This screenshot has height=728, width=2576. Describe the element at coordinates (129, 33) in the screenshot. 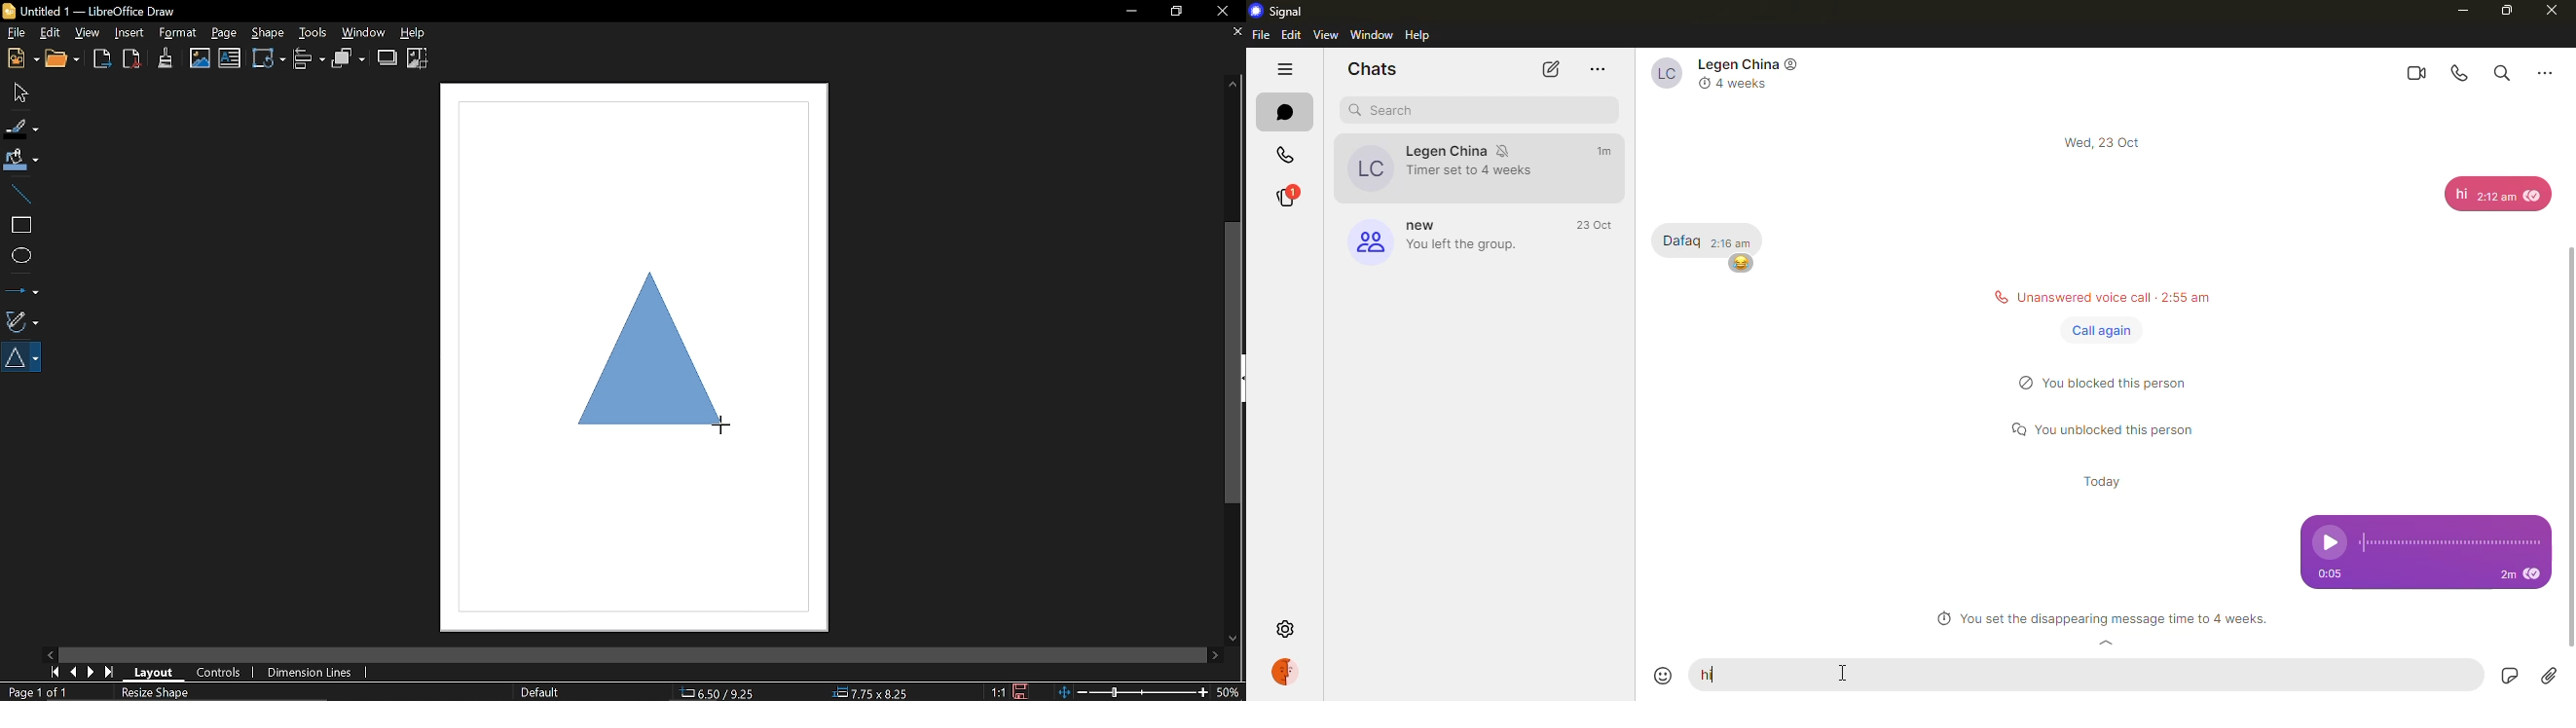

I see `Insert` at that location.